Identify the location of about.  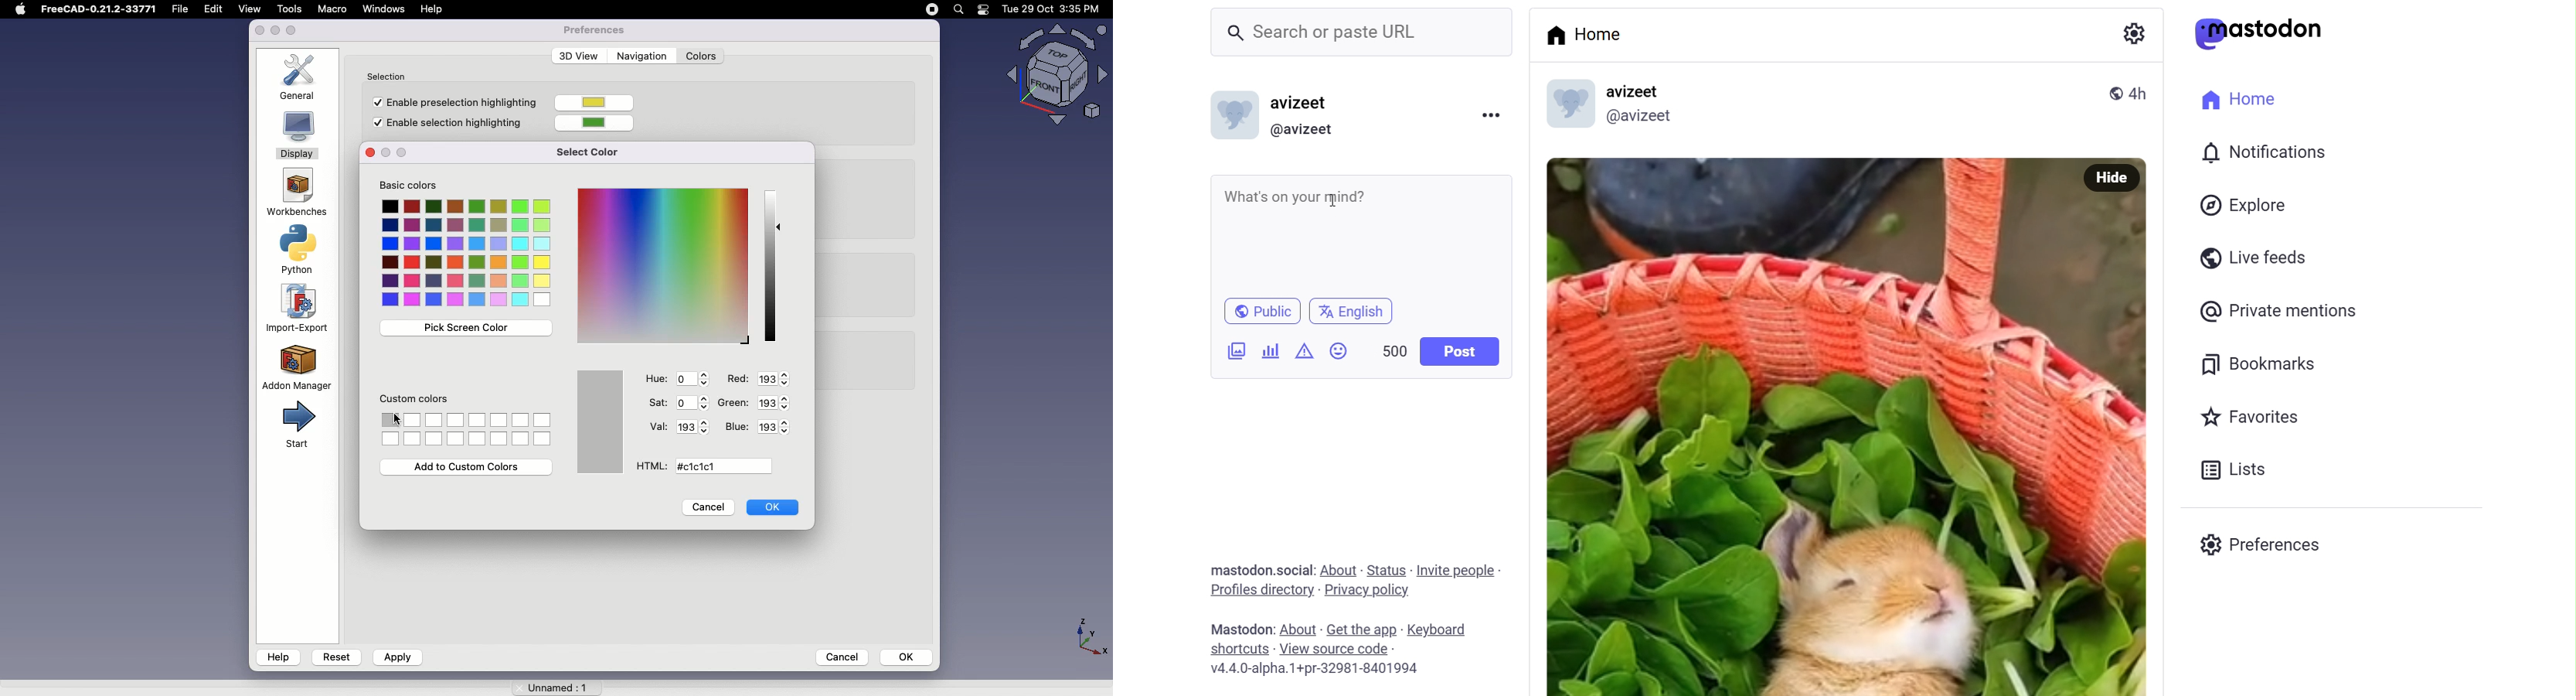
(1338, 570).